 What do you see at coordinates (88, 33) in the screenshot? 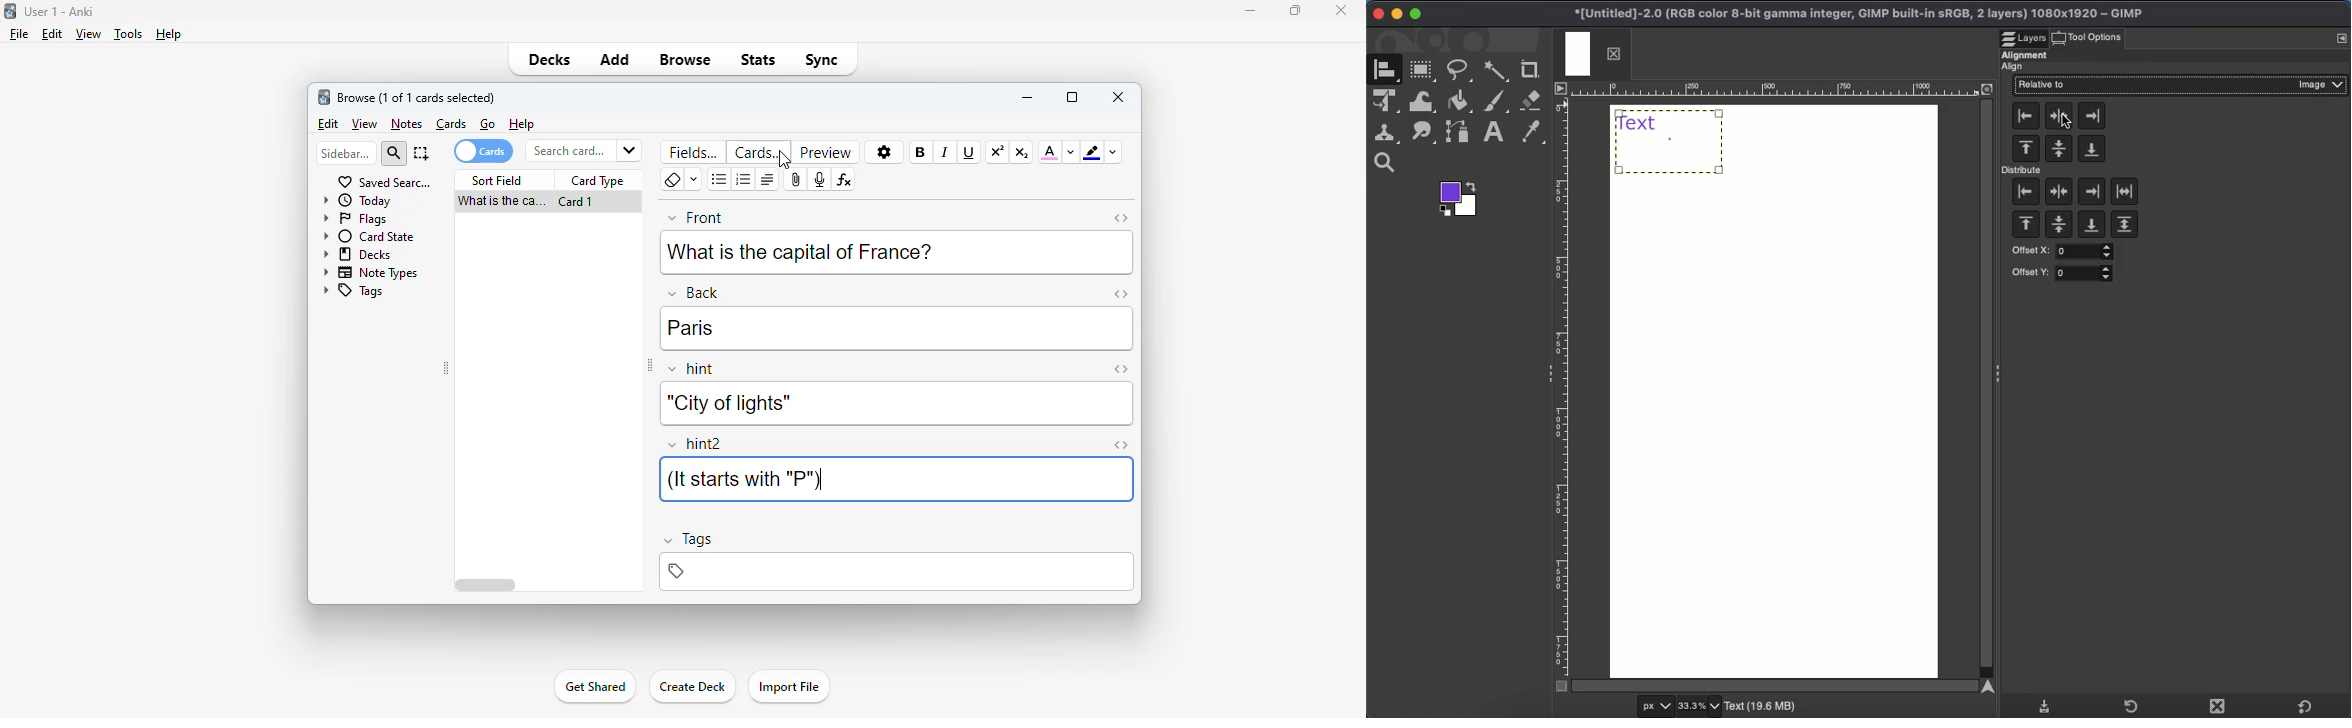
I see `view` at bounding box center [88, 33].